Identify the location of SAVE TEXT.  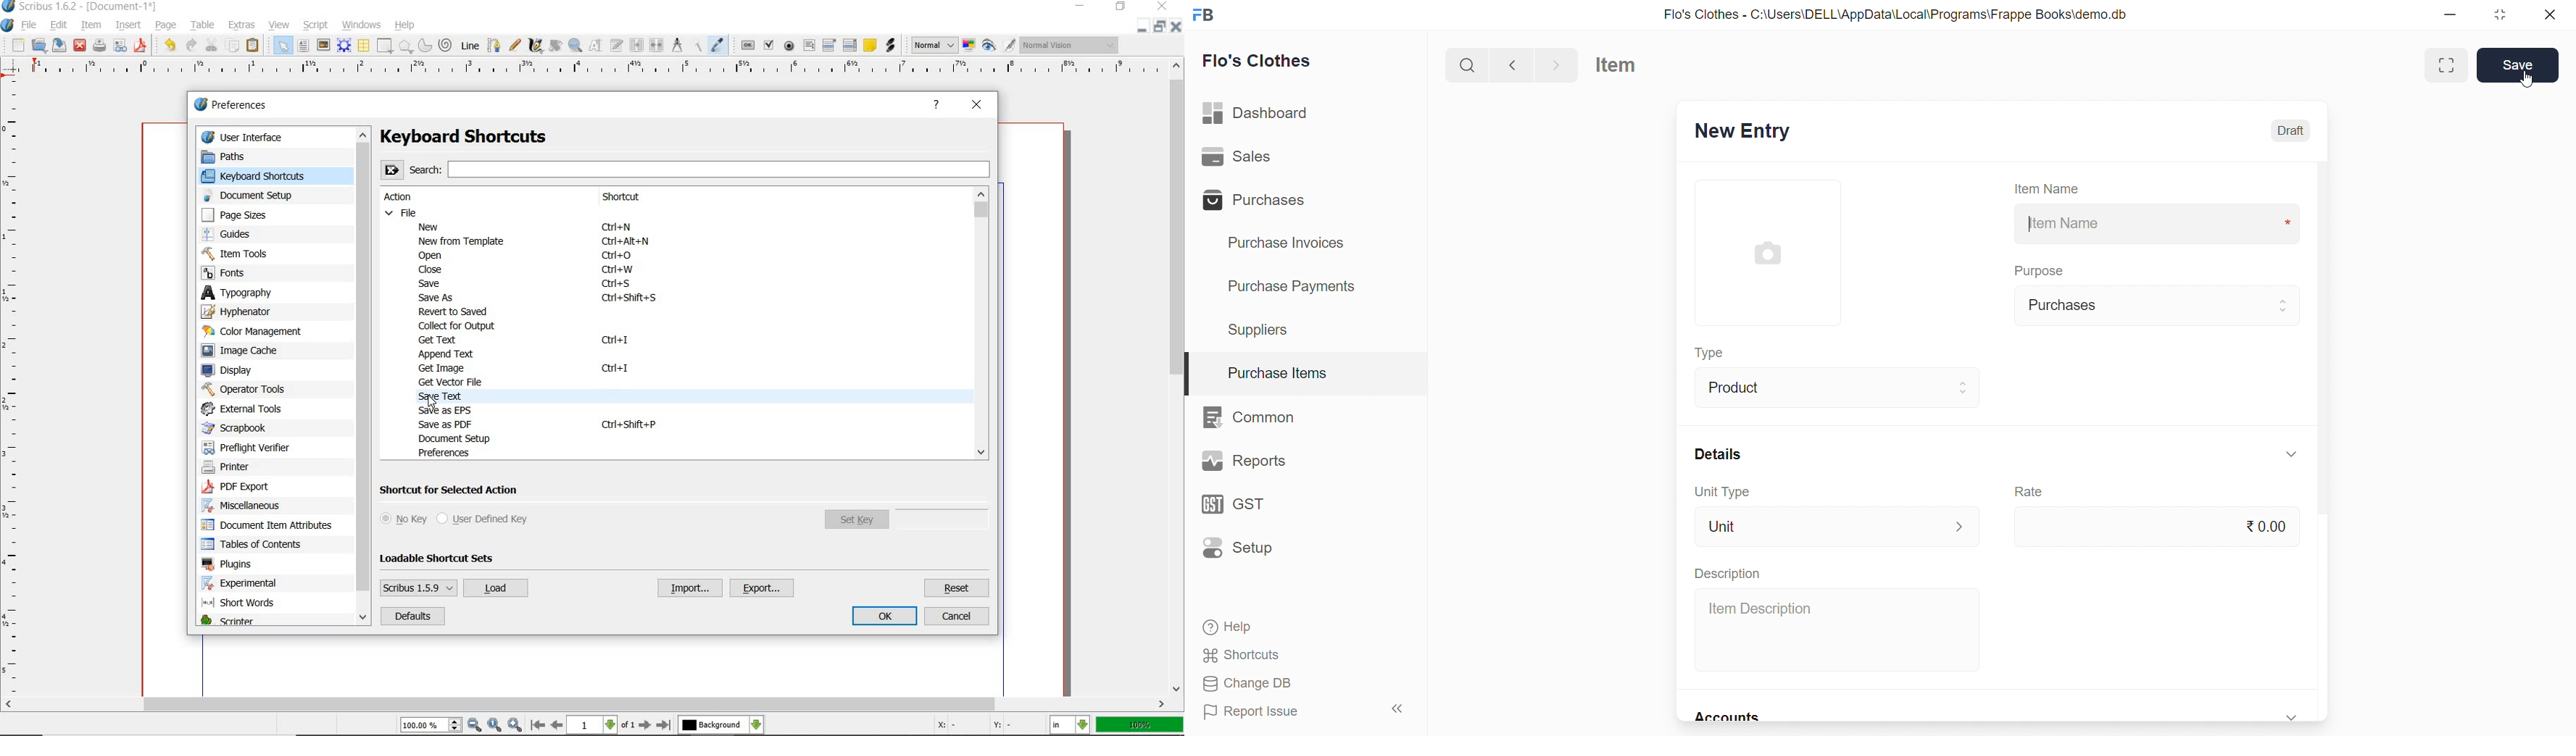
(450, 396).